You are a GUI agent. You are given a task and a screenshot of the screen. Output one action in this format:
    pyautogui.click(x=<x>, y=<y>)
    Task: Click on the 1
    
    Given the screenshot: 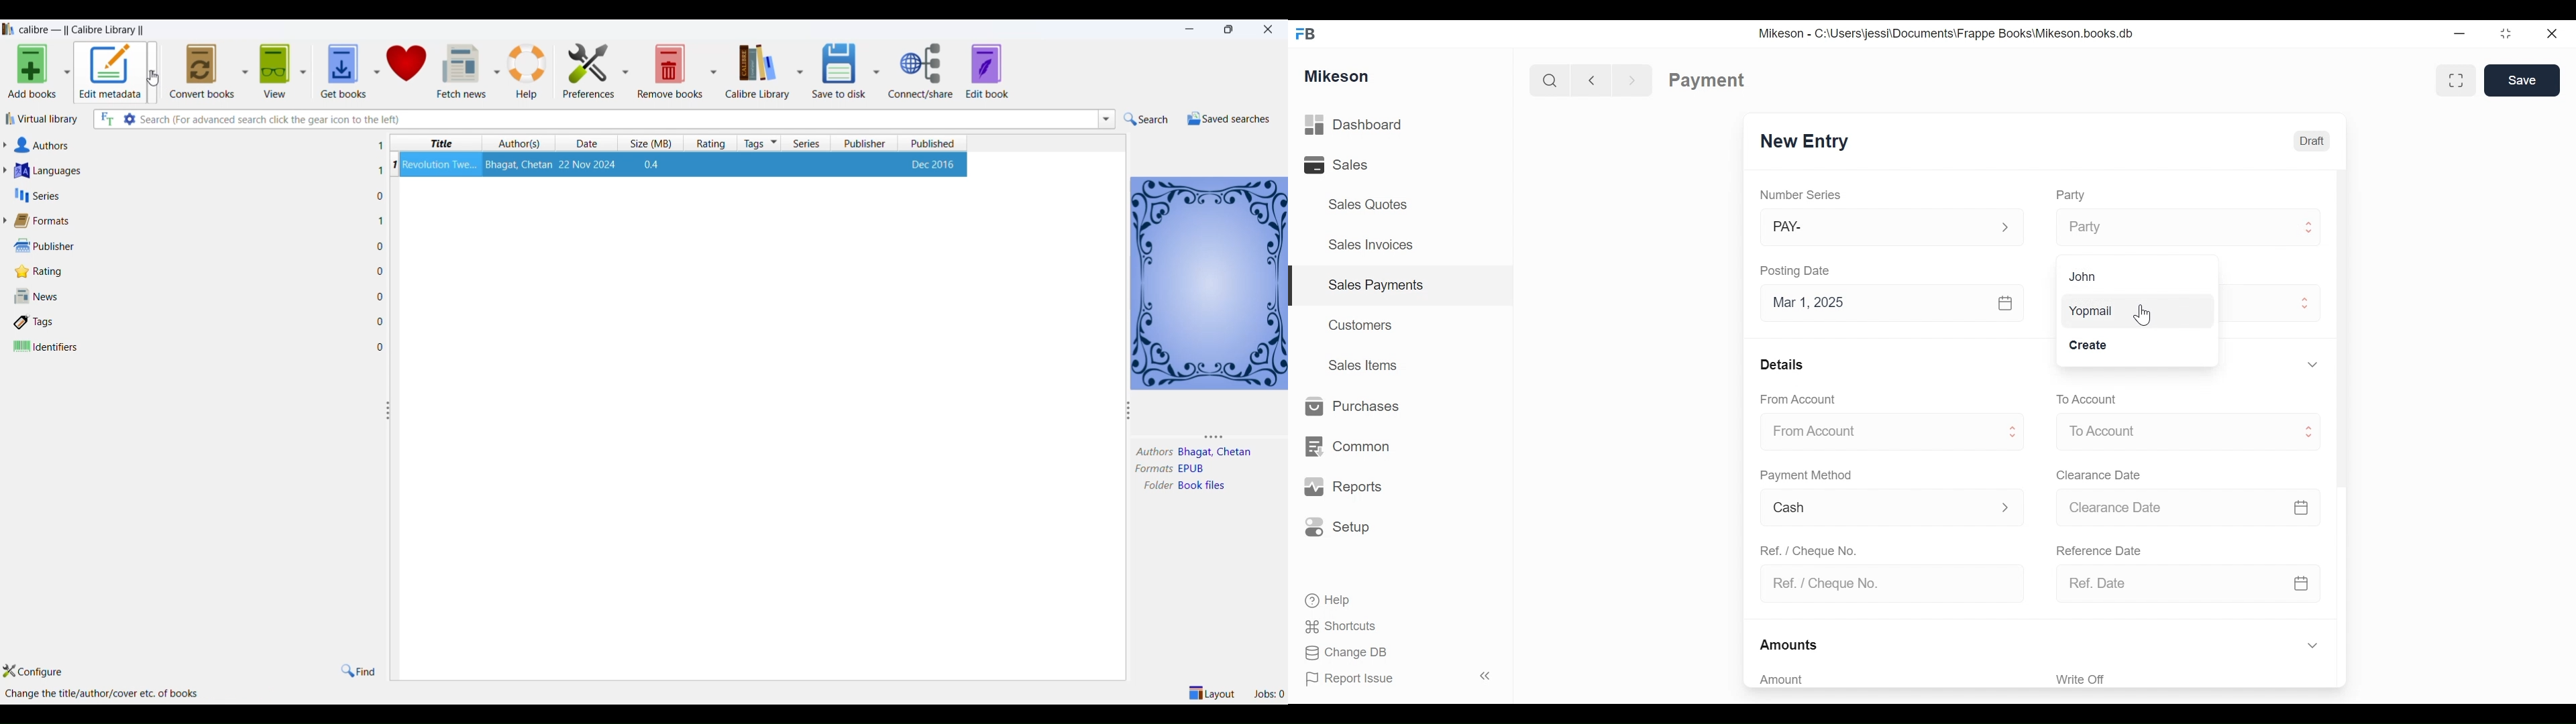 What is the action you would take?
    pyautogui.click(x=380, y=171)
    